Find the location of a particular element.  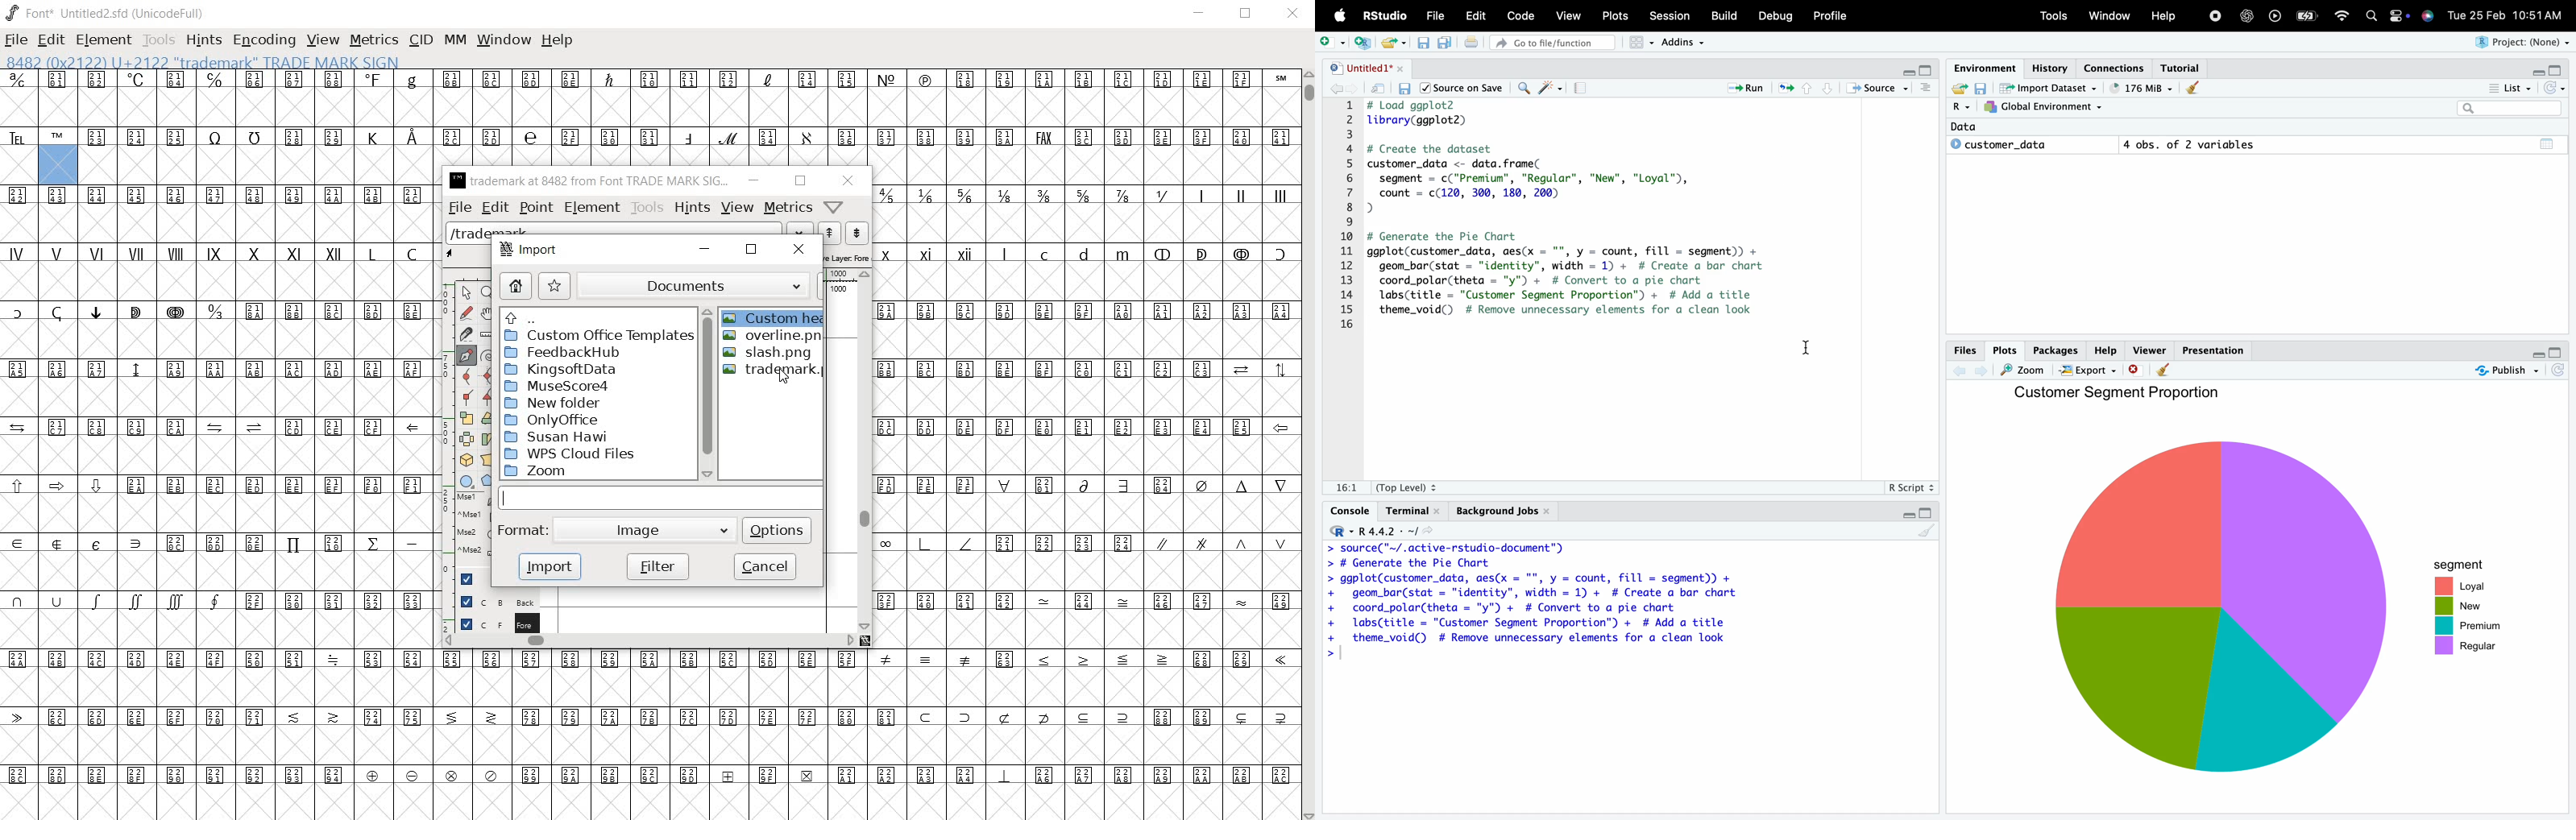

load word list is located at coordinates (629, 229).